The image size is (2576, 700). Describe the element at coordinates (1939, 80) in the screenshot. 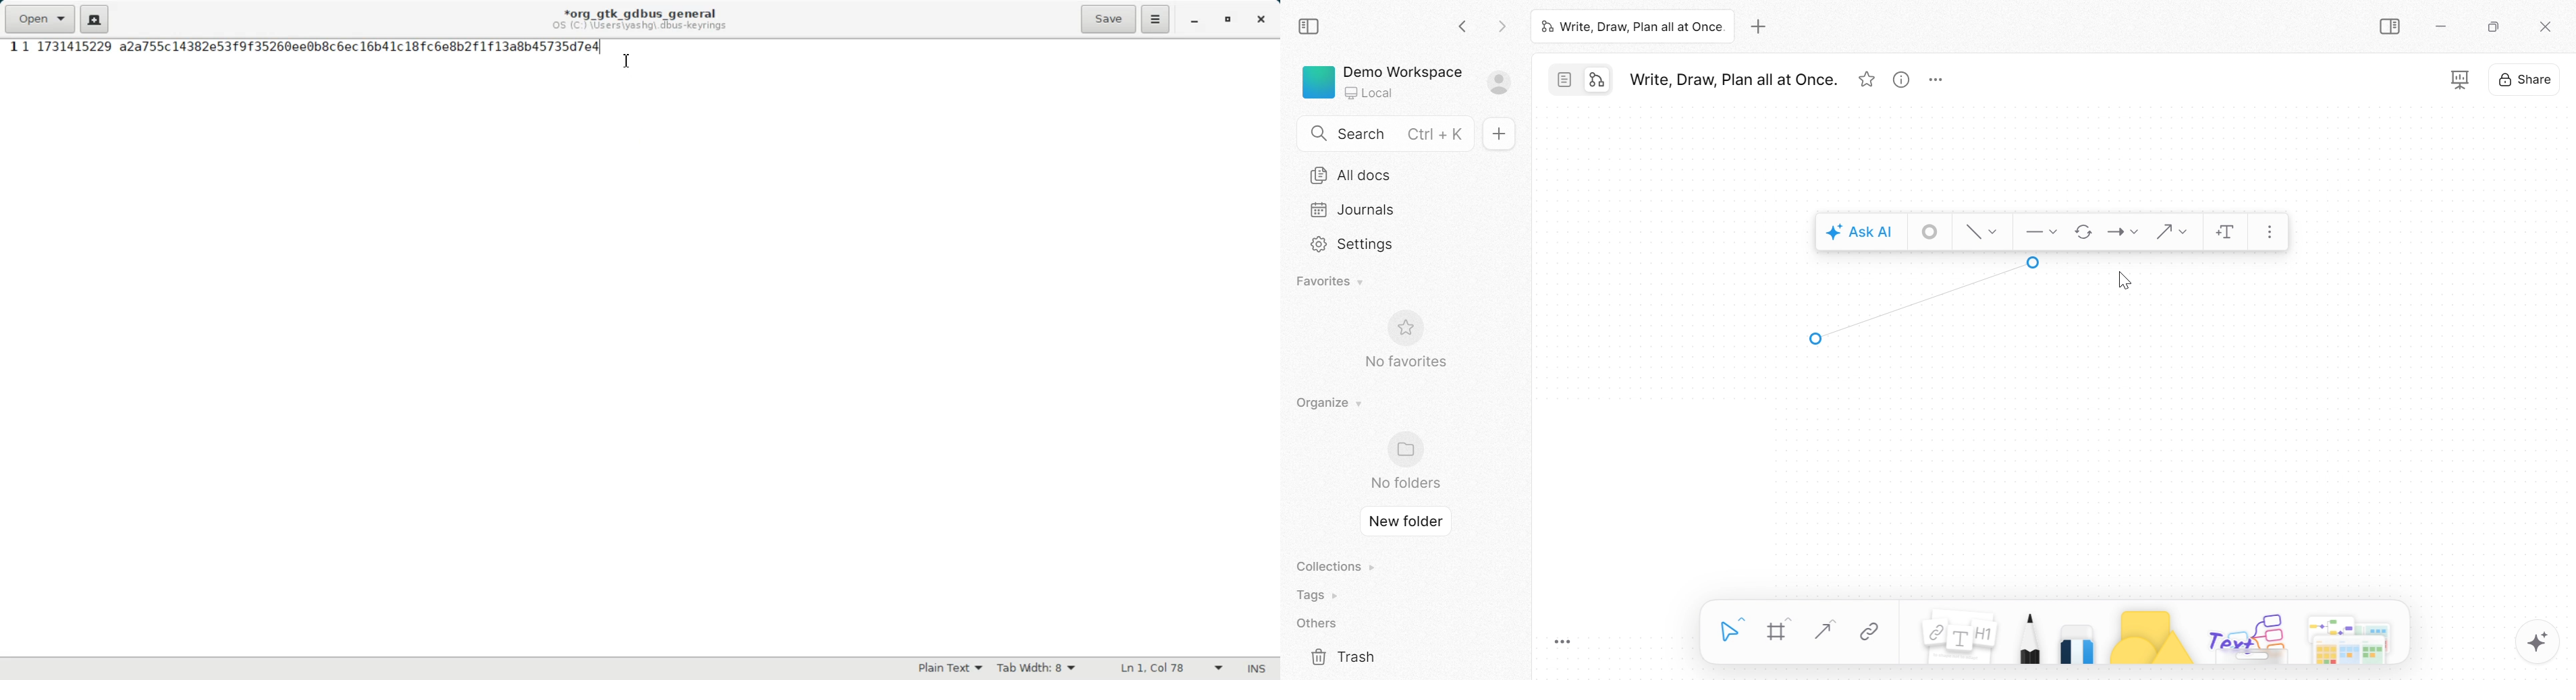

I see `More options` at that location.